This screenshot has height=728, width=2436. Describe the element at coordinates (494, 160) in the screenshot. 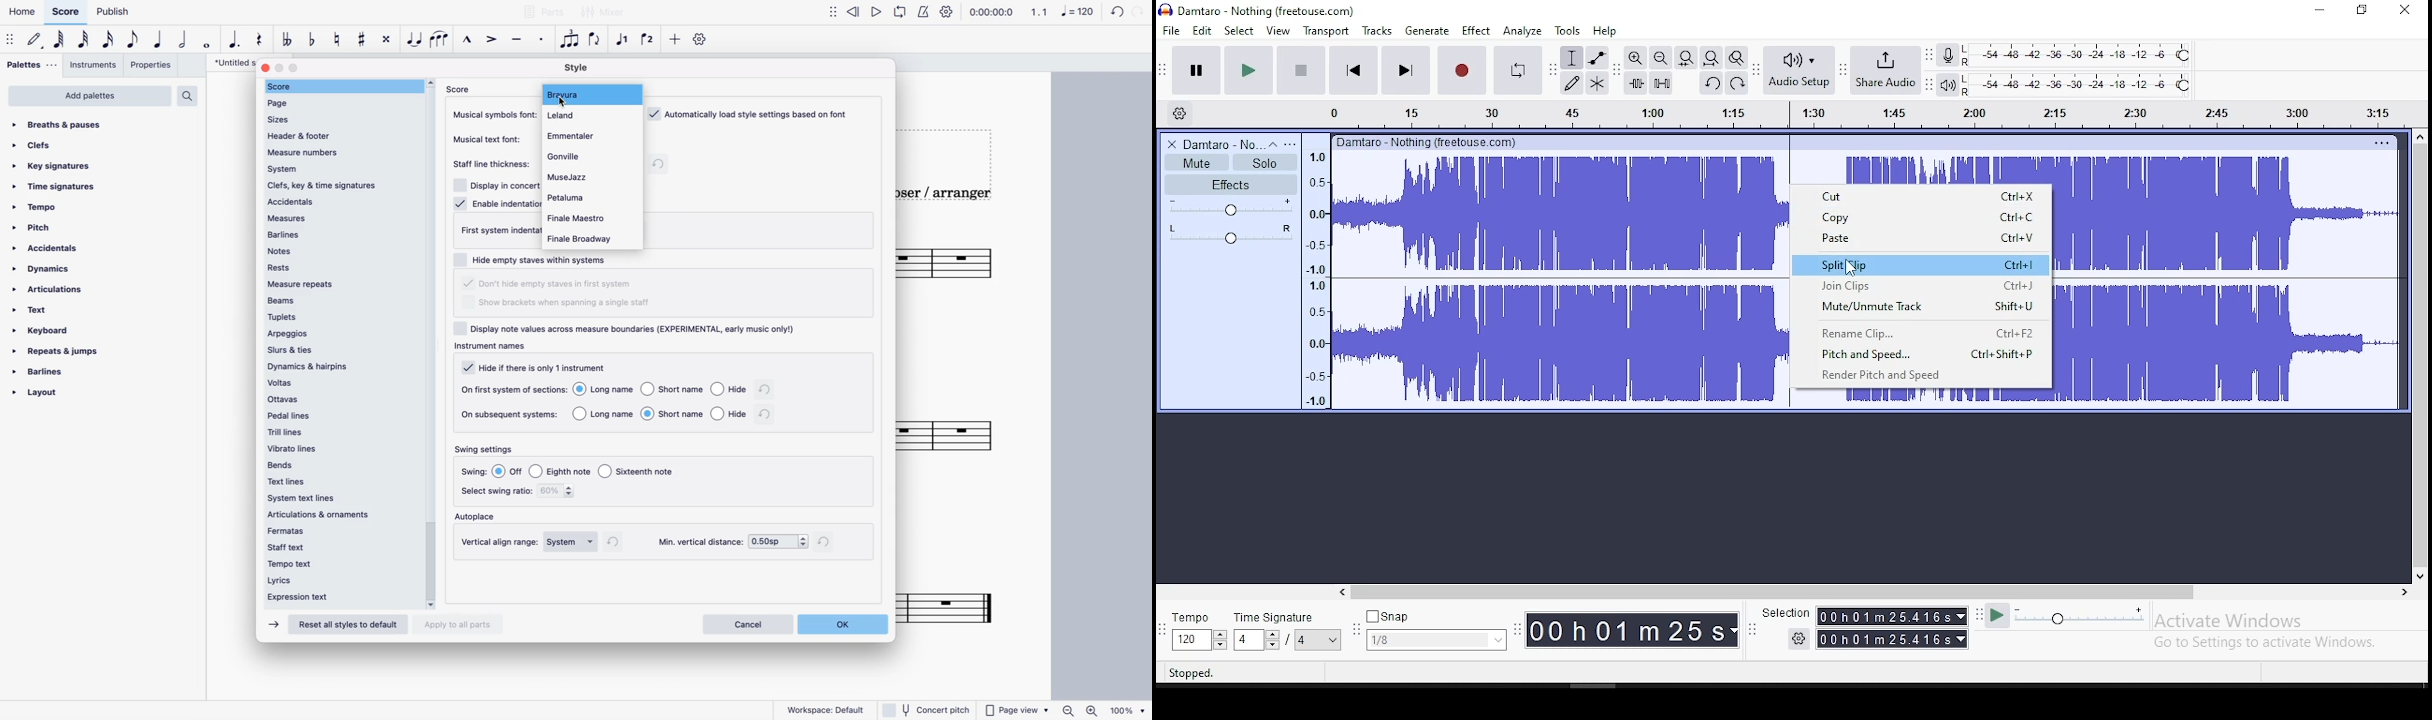

I see `staff line thickness` at that location.